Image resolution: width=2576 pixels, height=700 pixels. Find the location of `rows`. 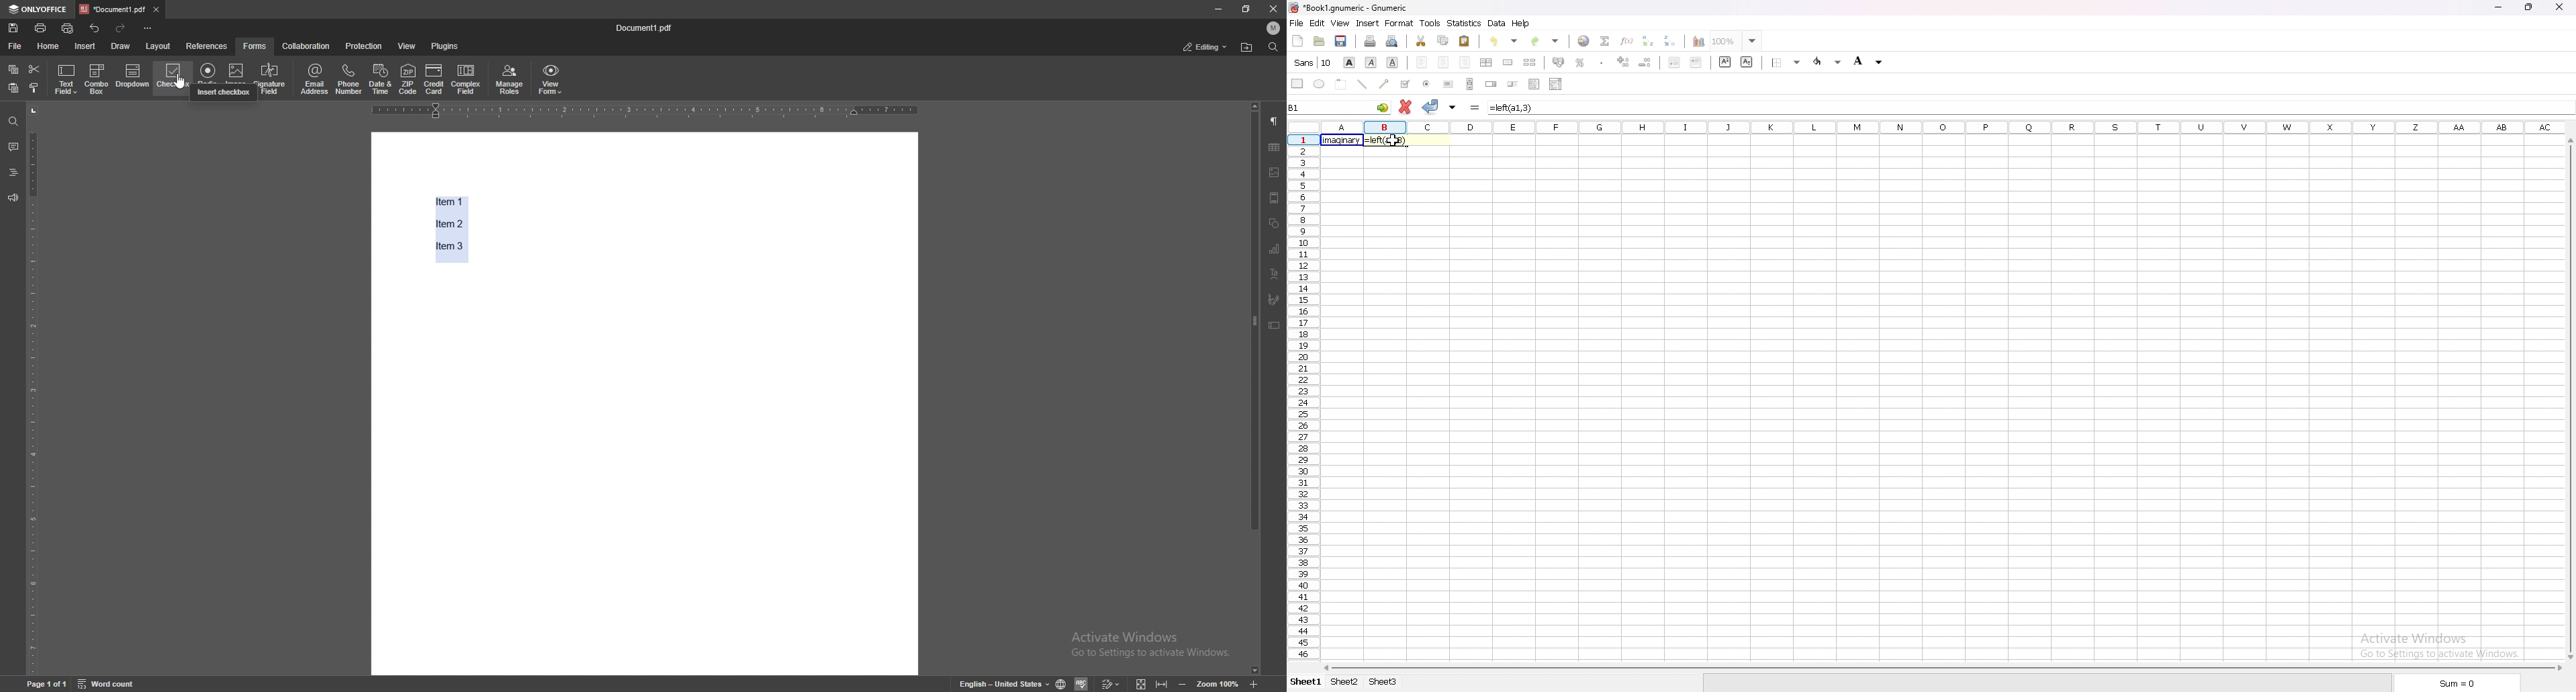

rows is located at coordinates (1301, 396).